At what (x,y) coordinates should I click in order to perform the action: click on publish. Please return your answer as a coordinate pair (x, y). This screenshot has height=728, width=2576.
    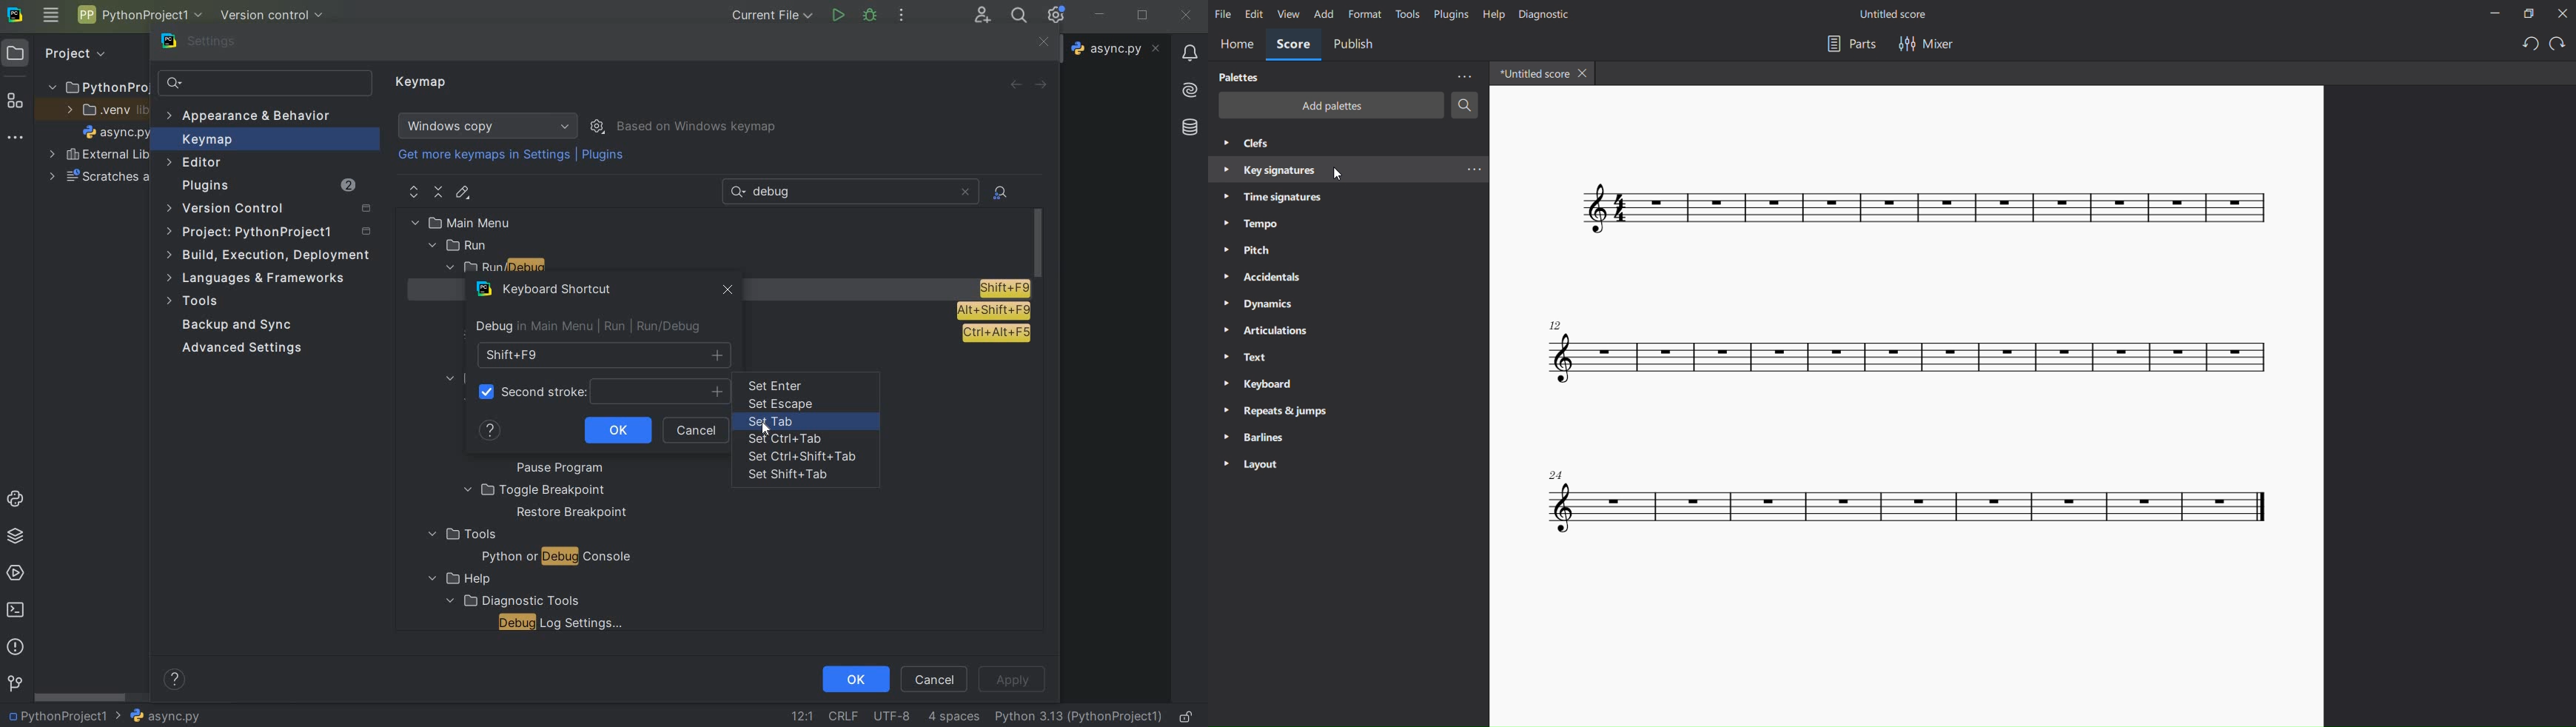
    Looking at the image, I should click on (1356, 46).